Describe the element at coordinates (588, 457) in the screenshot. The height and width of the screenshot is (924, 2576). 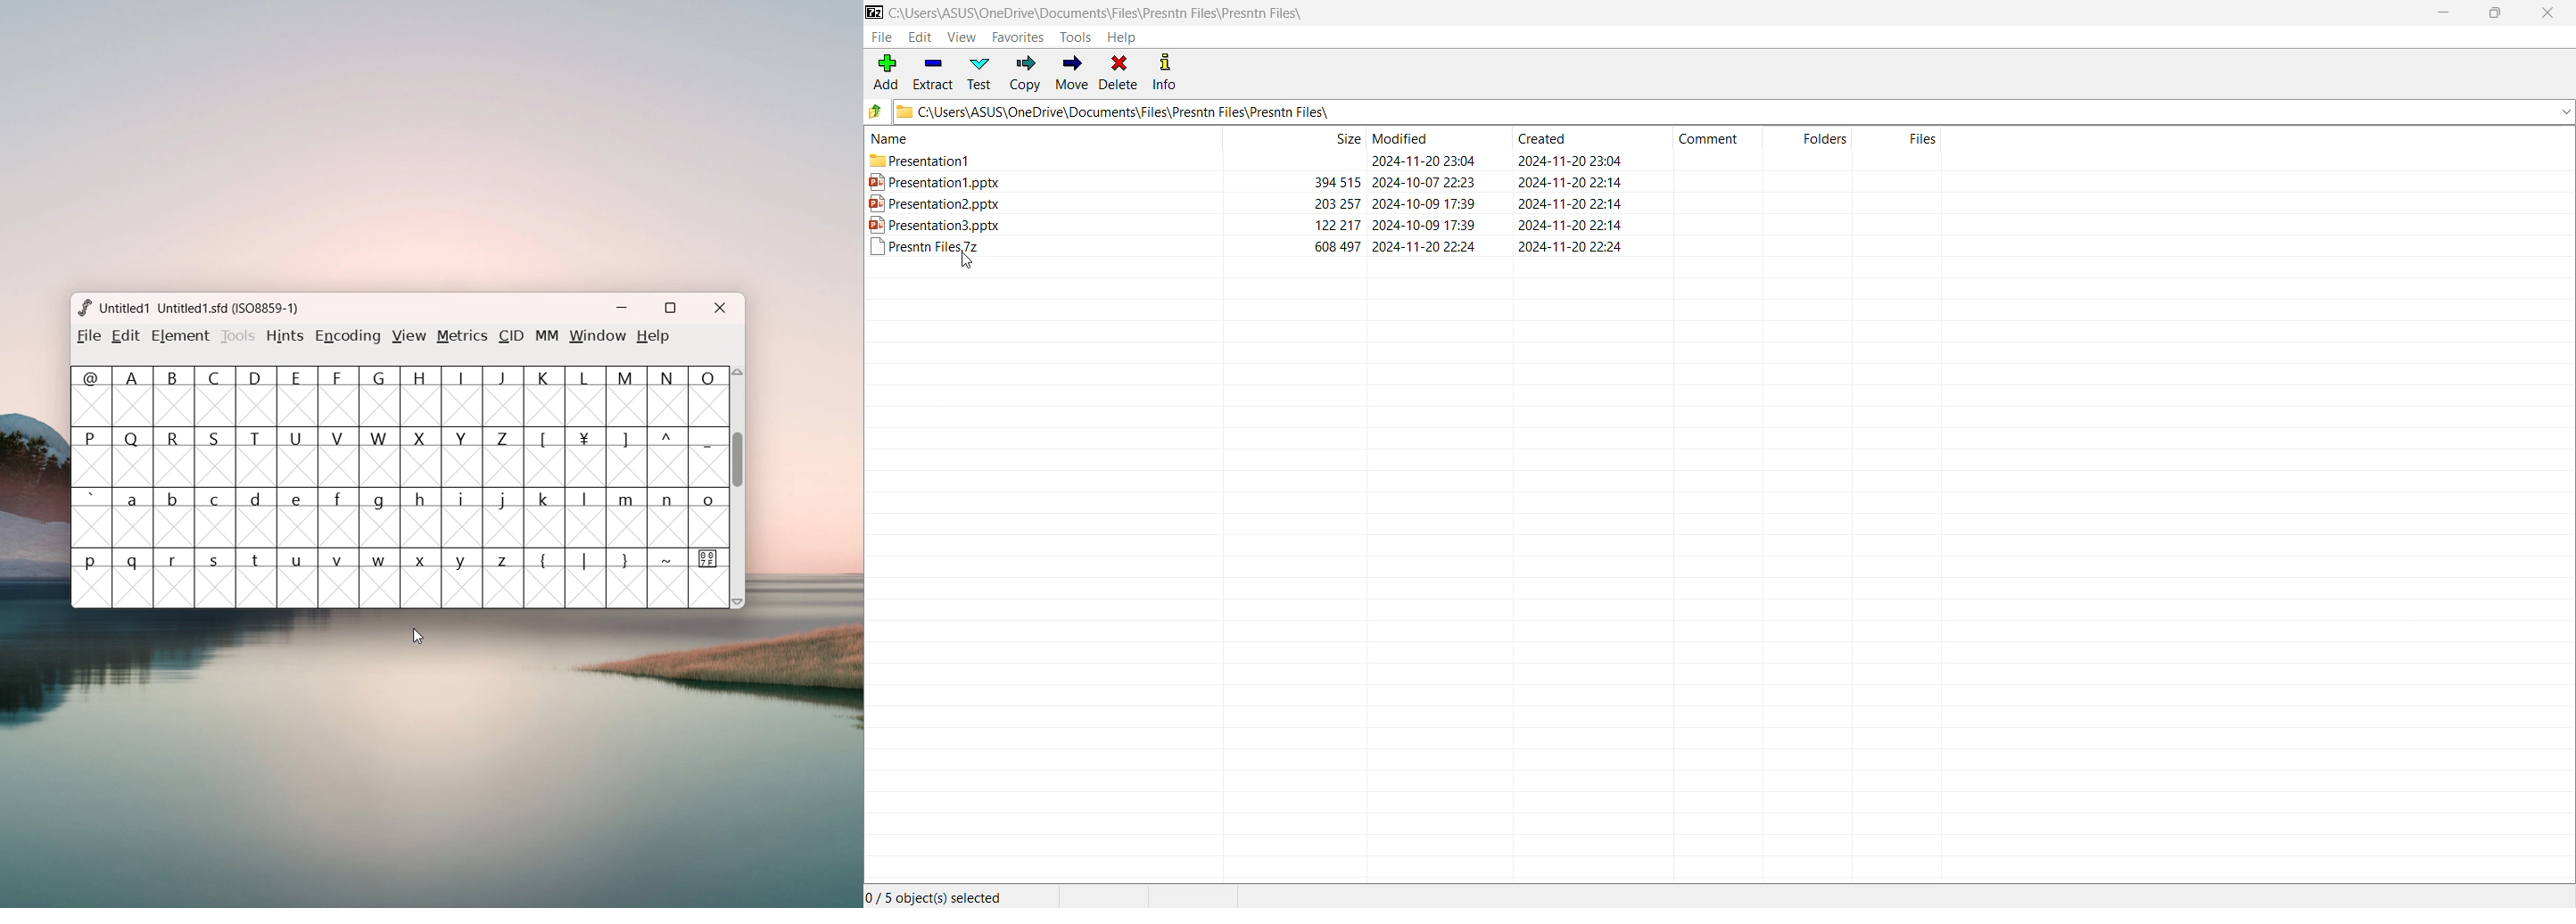
I see `¥` at that location.